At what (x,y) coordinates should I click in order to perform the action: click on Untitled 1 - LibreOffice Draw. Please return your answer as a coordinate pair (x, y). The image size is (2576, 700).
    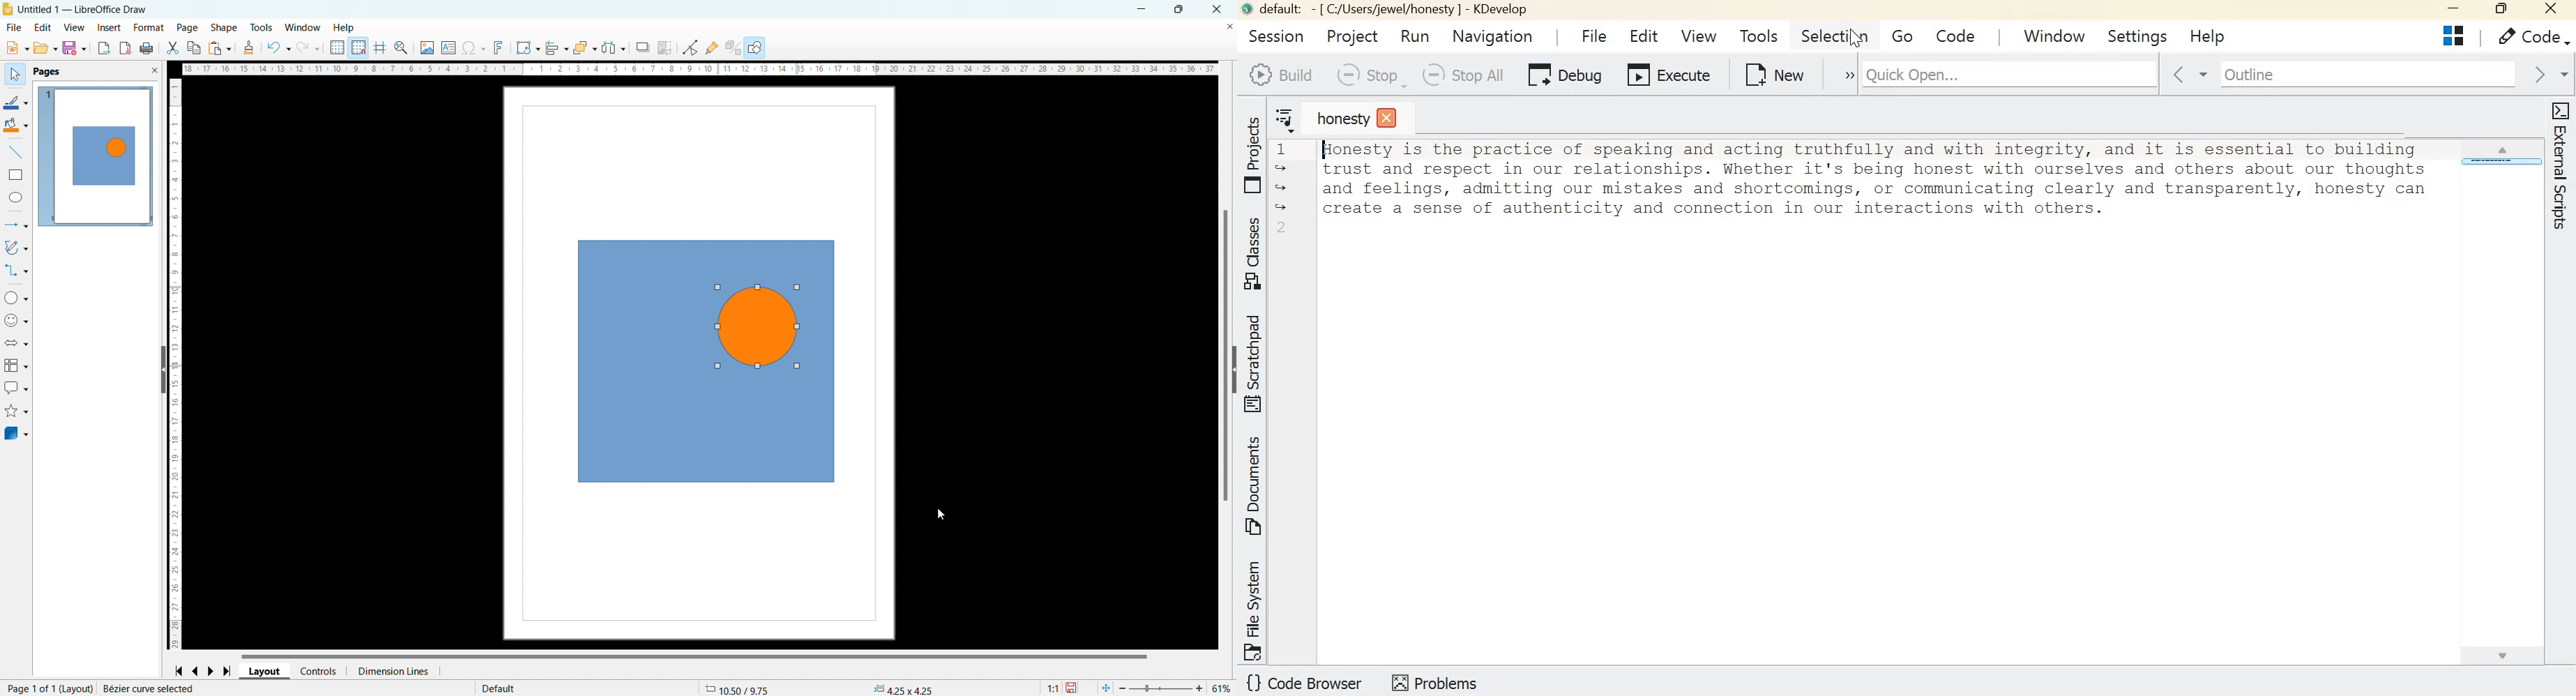
    Looking at the image, I should click on (83, 9).